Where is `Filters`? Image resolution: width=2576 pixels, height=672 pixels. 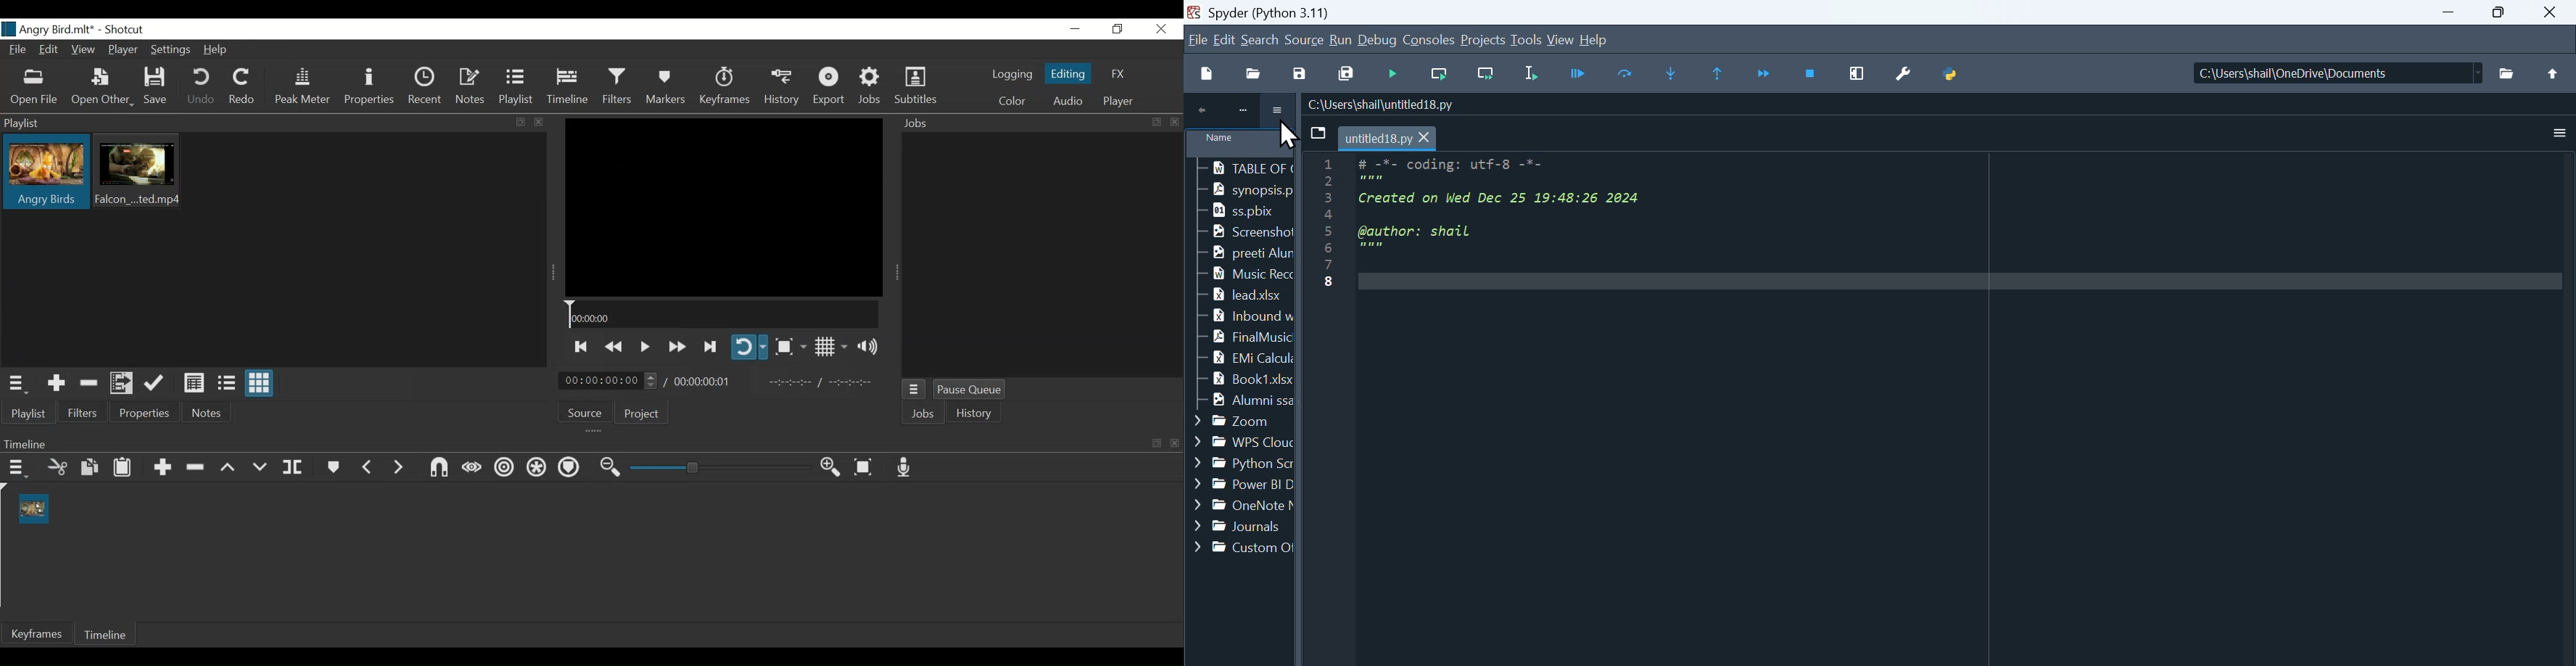 Filters is located at coordinates (615, 88).